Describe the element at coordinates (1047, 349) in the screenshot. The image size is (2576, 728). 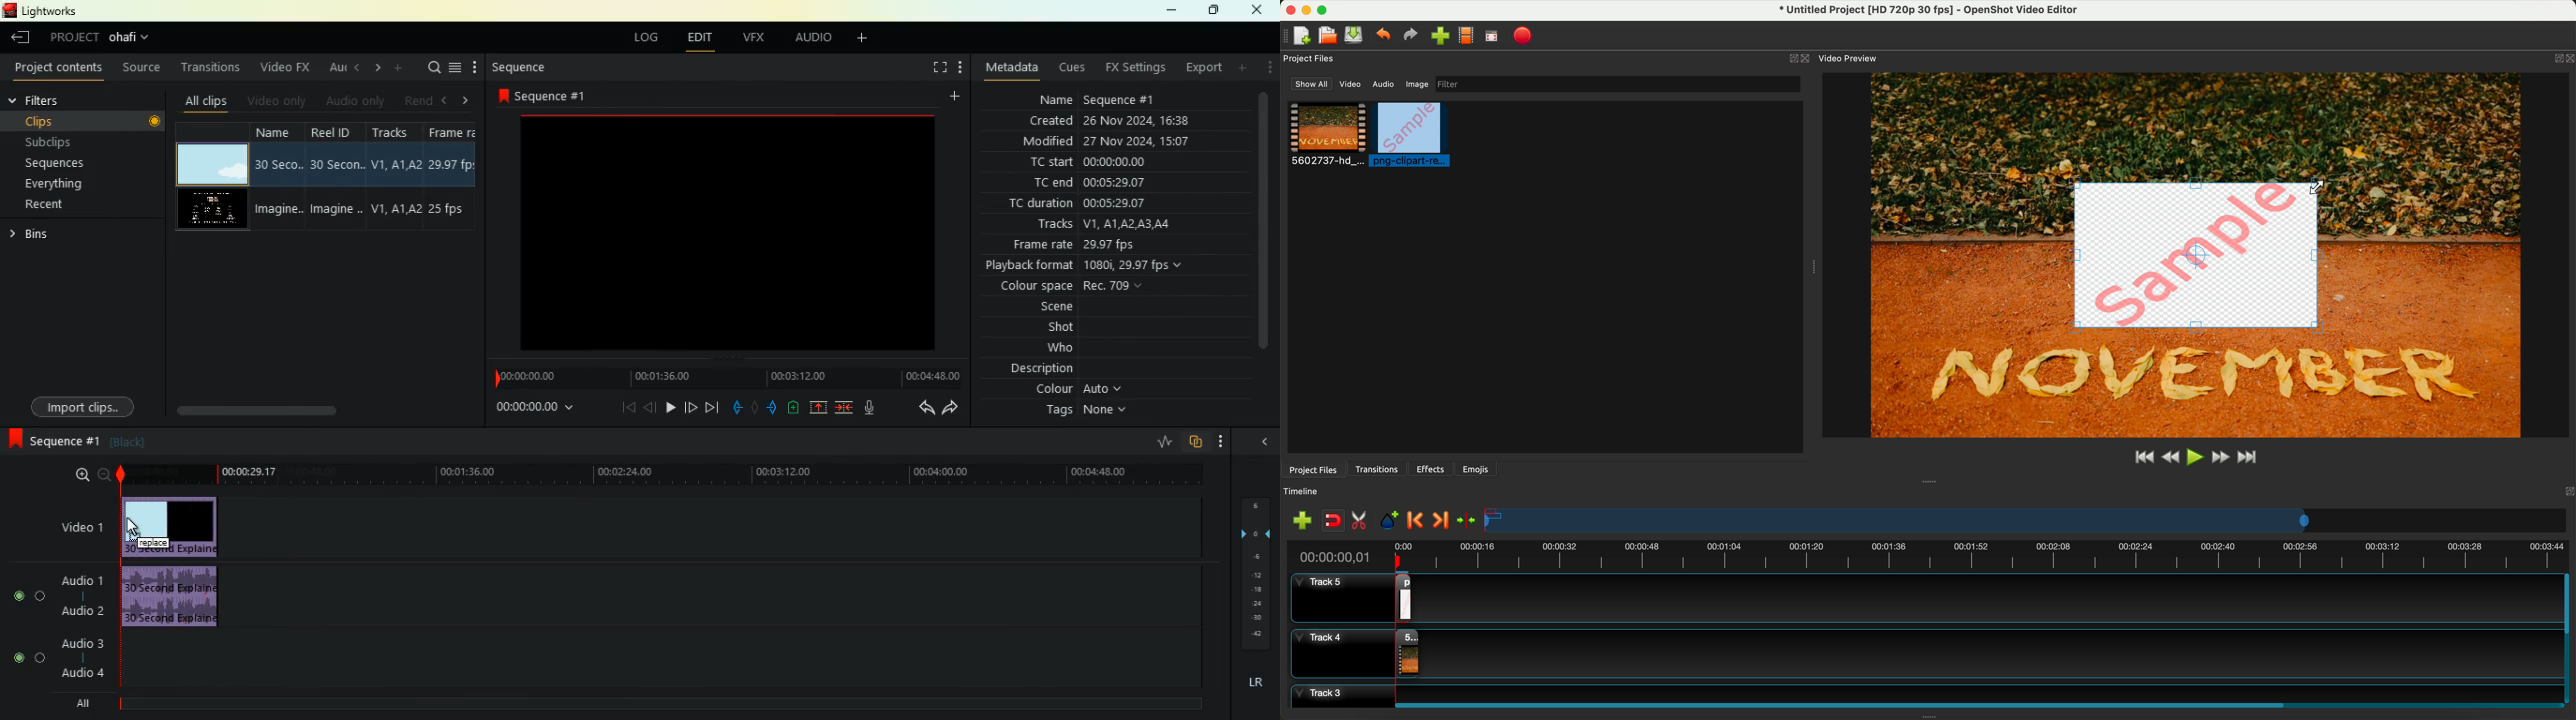
I see `who` at that location.